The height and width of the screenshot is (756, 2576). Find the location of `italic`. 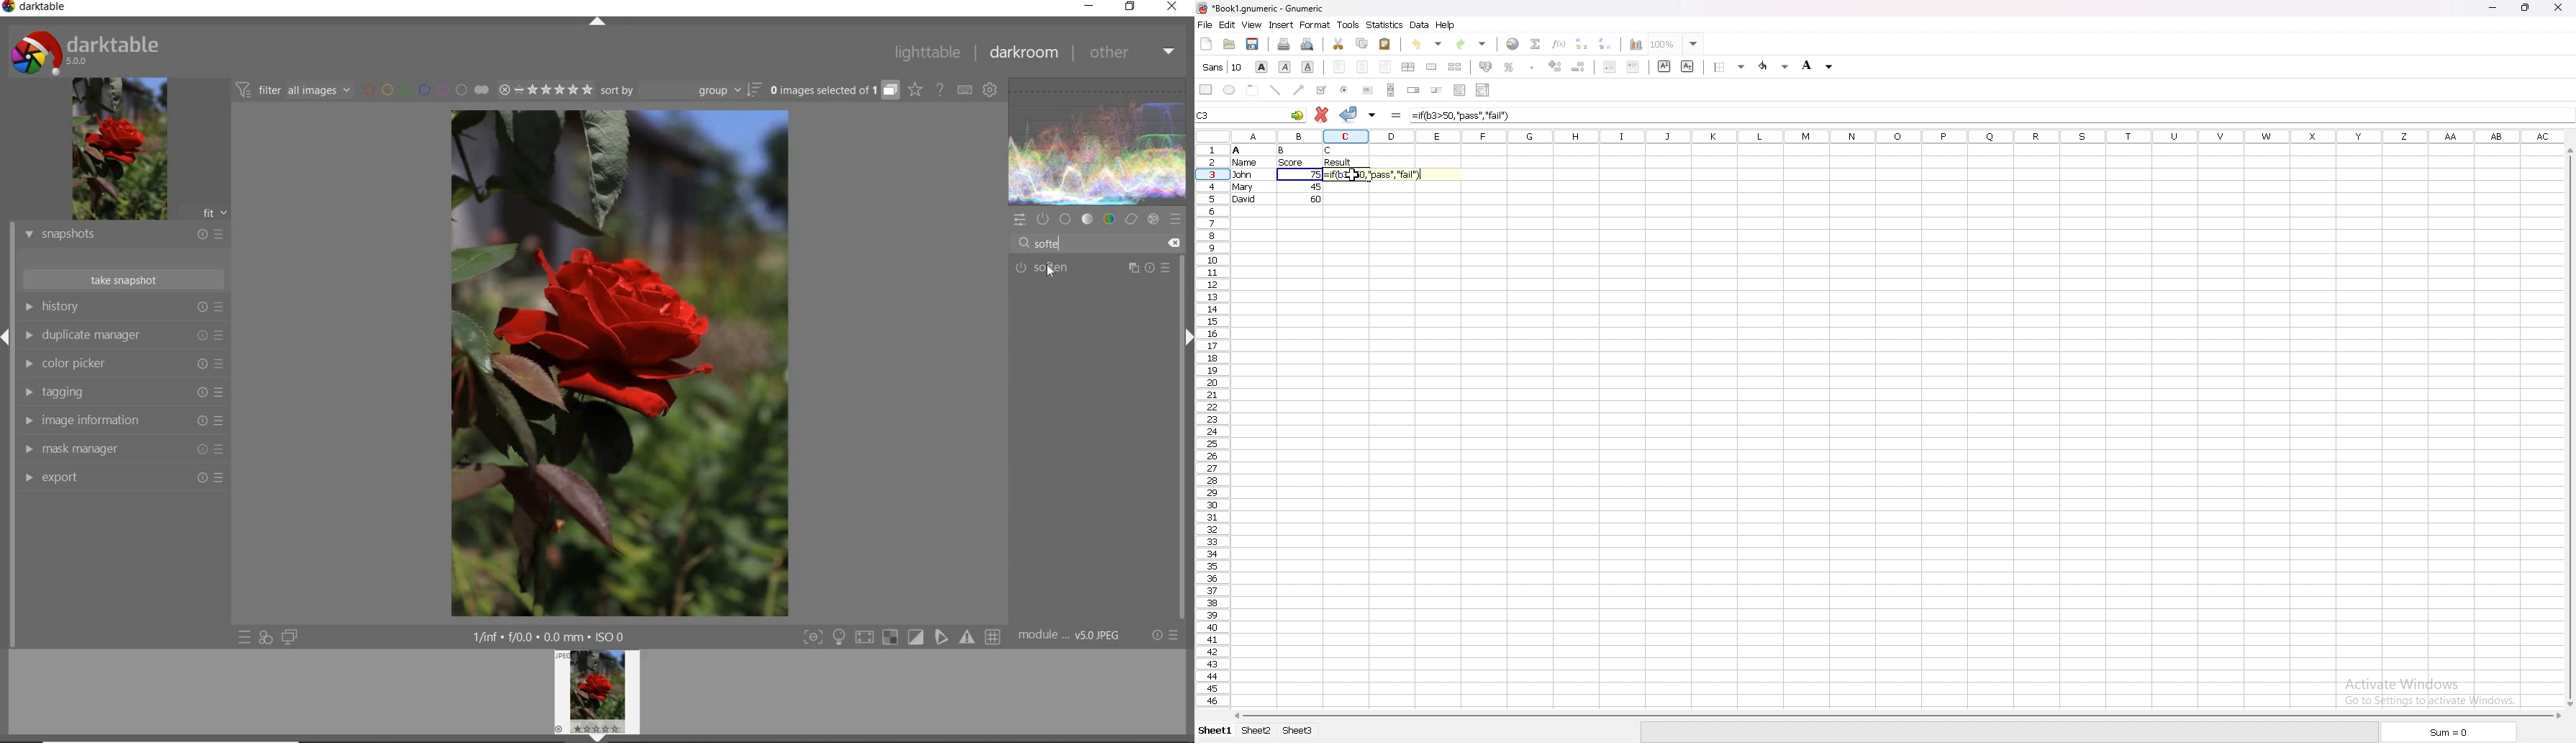

italic is located at coordinates (1287, 67).